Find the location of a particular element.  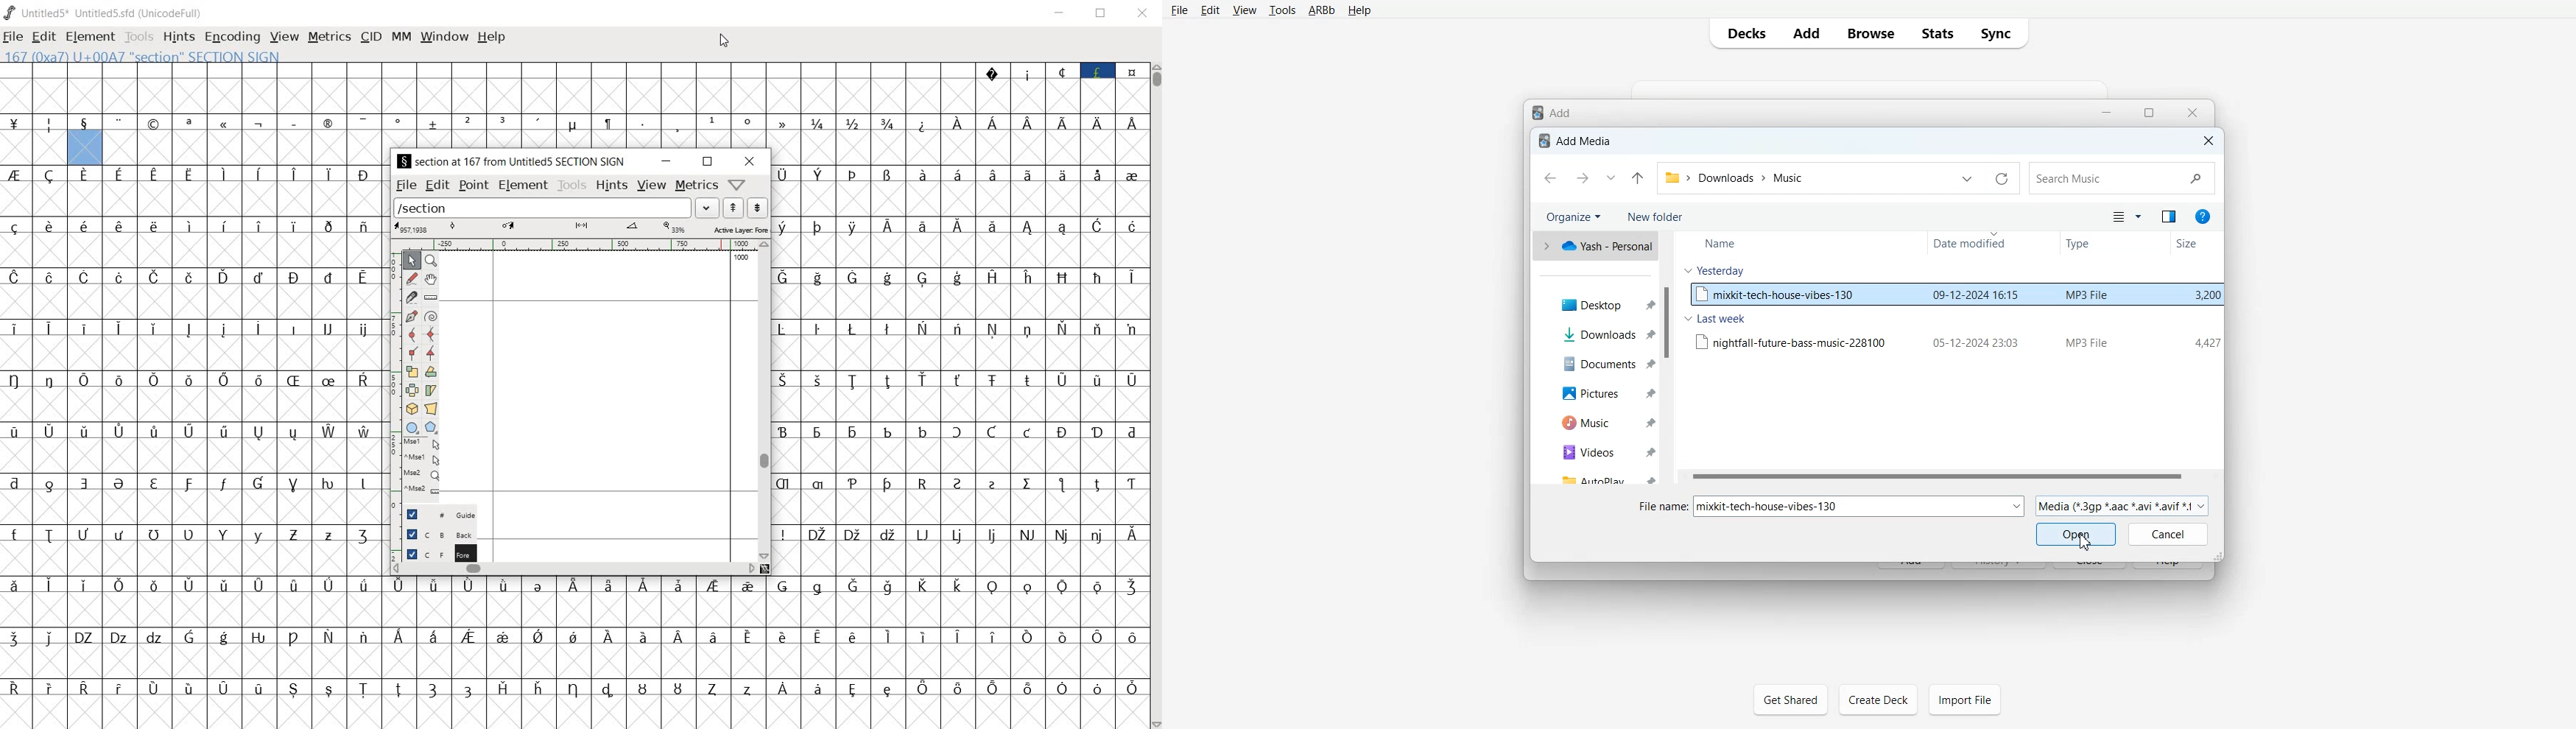

Go Forward is located at coordinates (1583, 178).